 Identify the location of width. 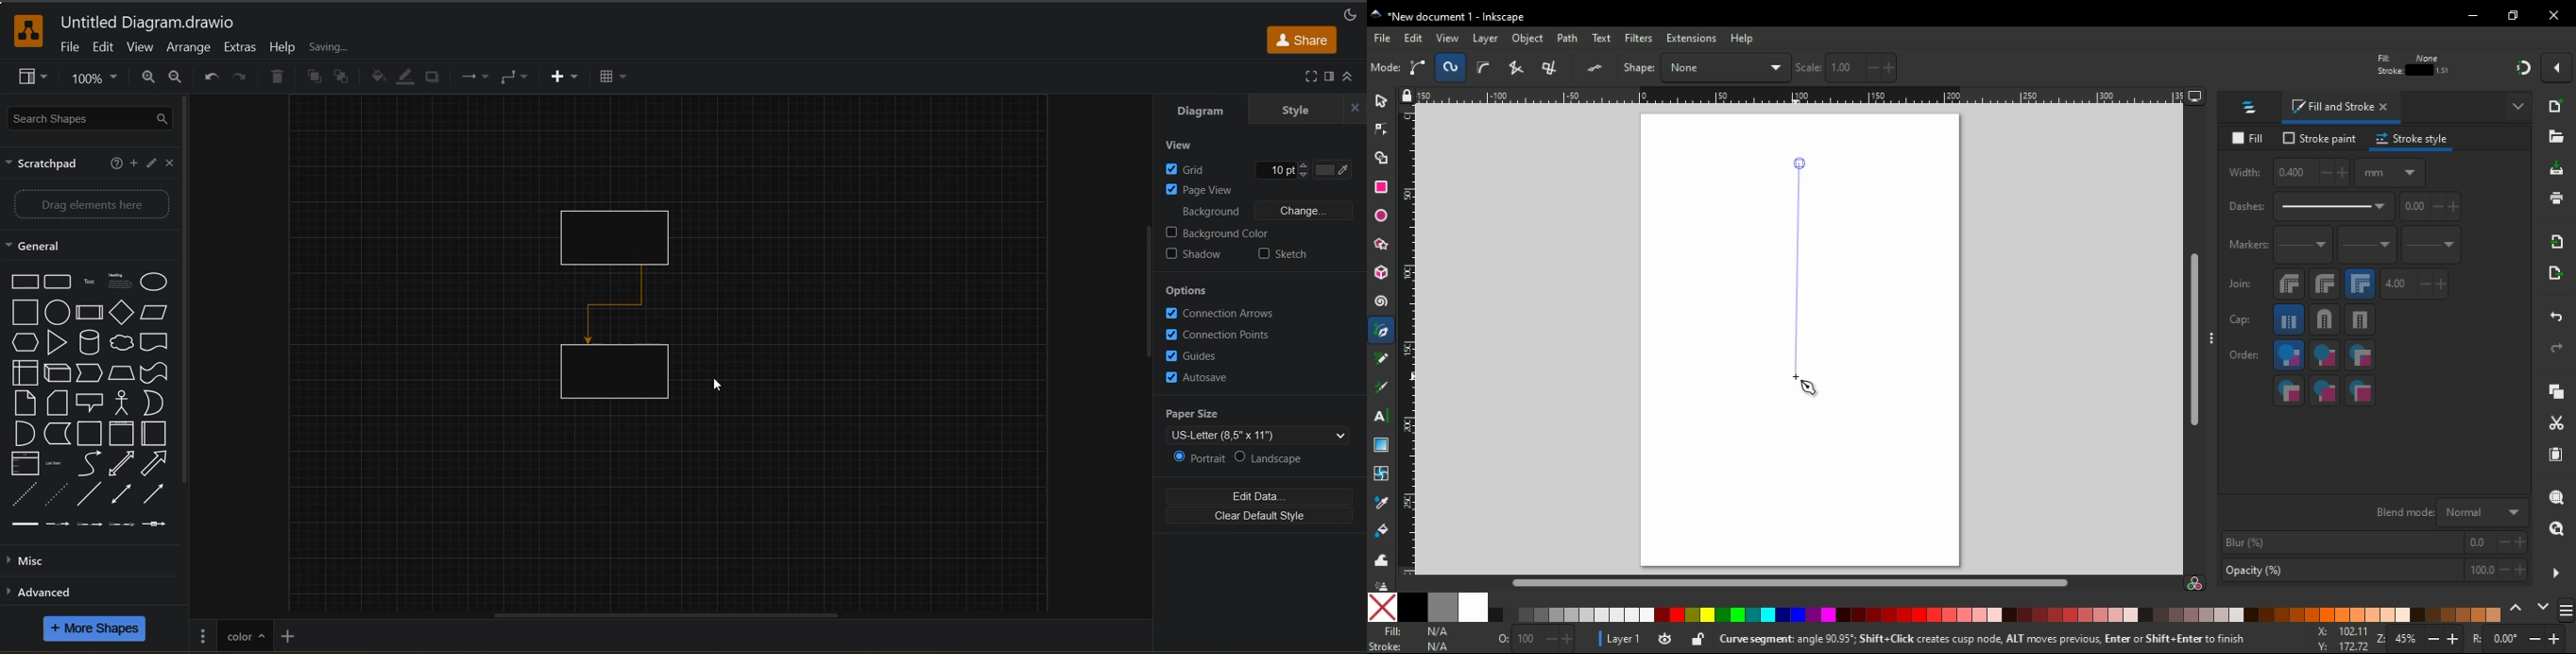
(2287, 173).